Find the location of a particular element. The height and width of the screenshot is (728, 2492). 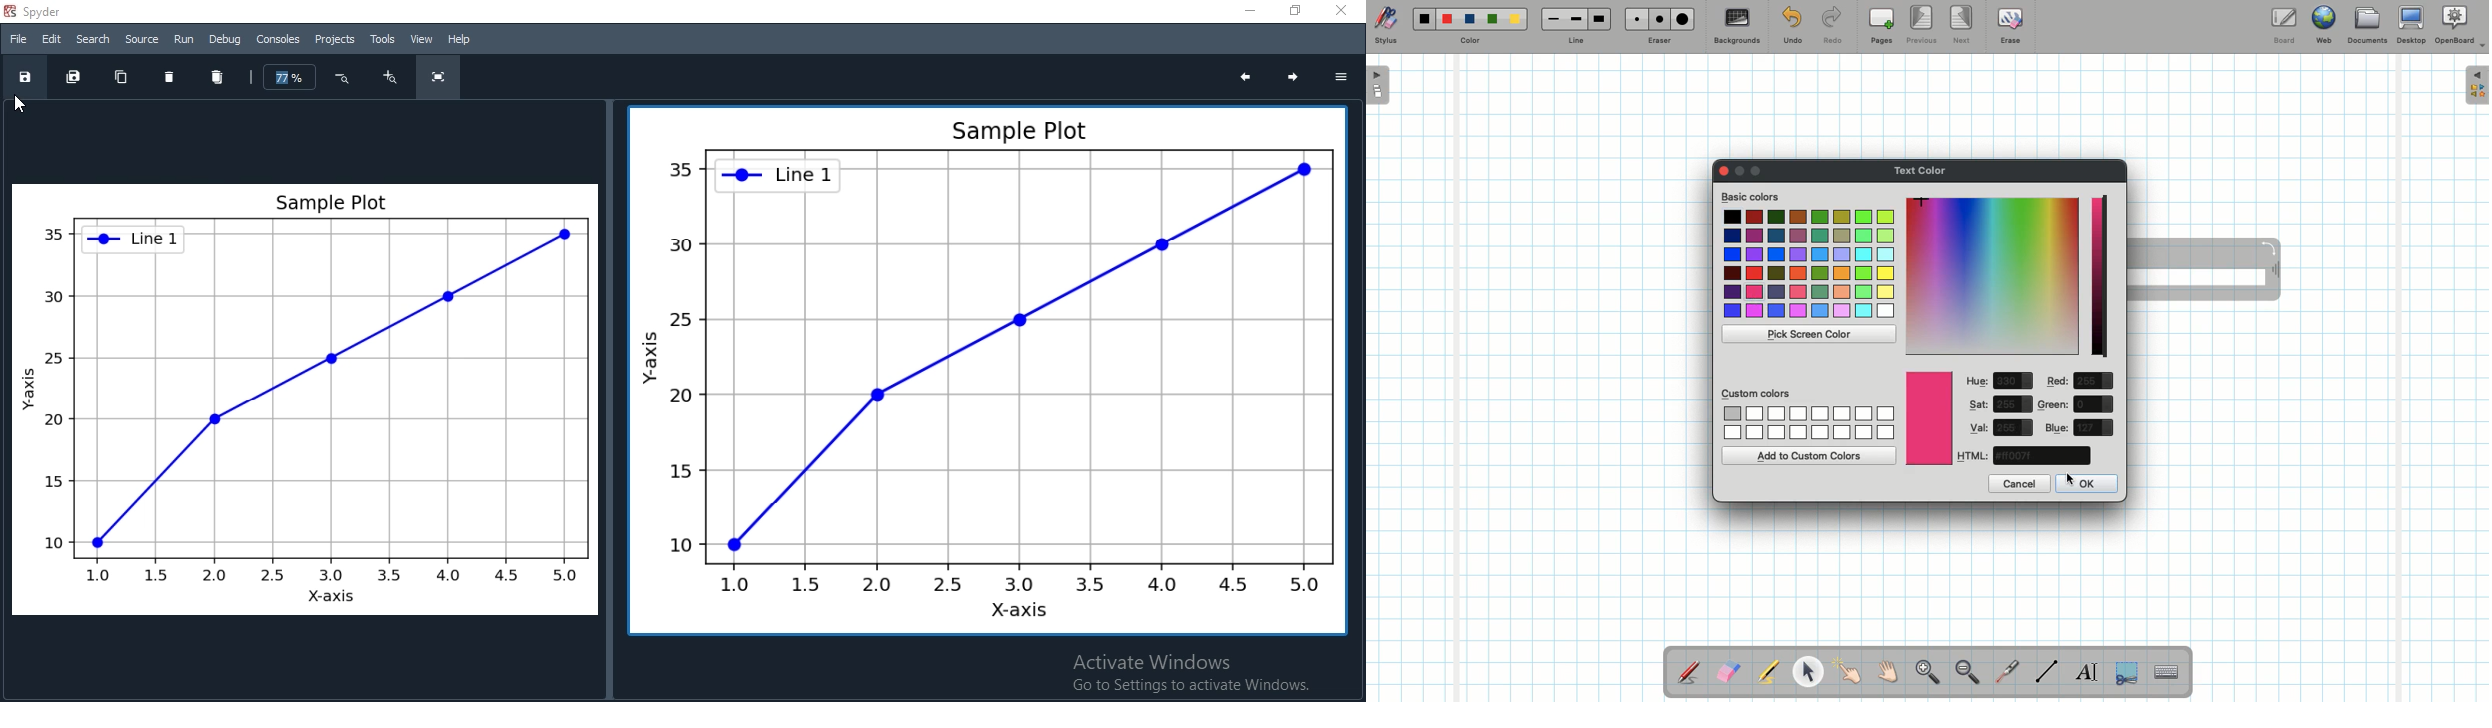

save is located at coordinates (22, 77).